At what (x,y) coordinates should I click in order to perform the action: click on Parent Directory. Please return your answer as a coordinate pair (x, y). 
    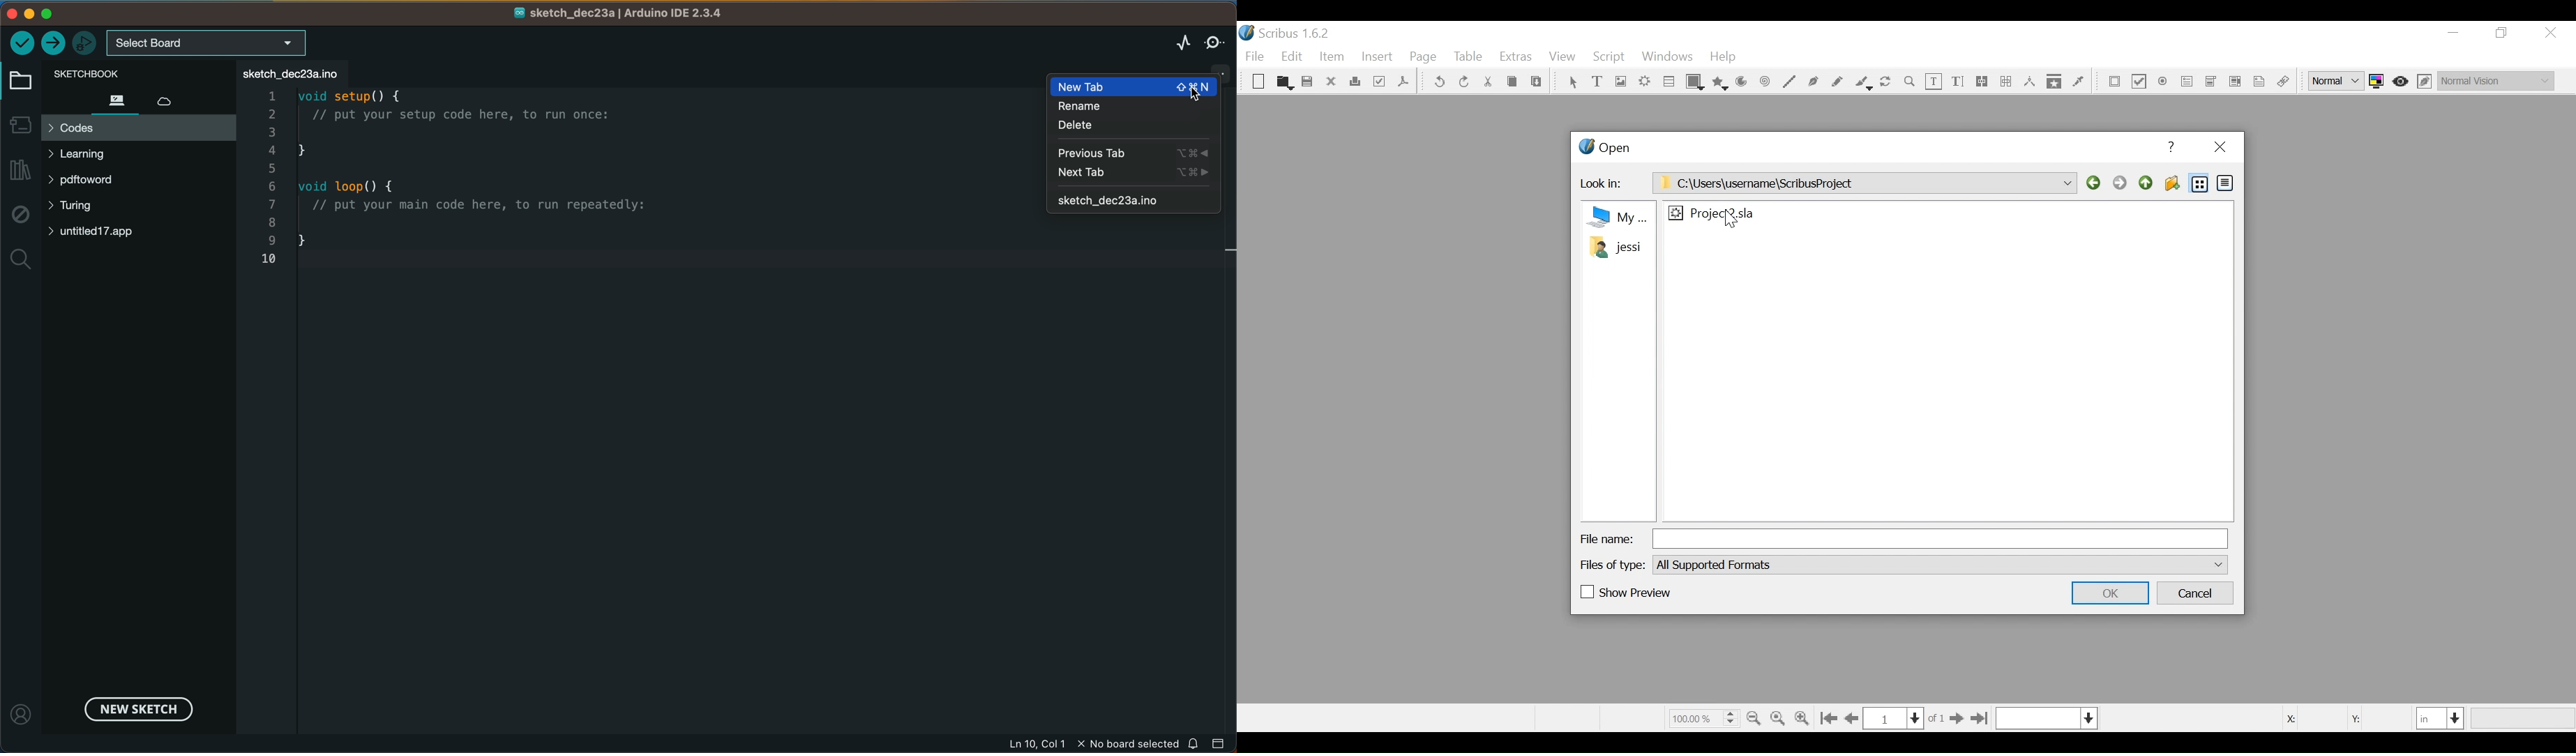
    Looking at the image, I should click on (2147, 183).